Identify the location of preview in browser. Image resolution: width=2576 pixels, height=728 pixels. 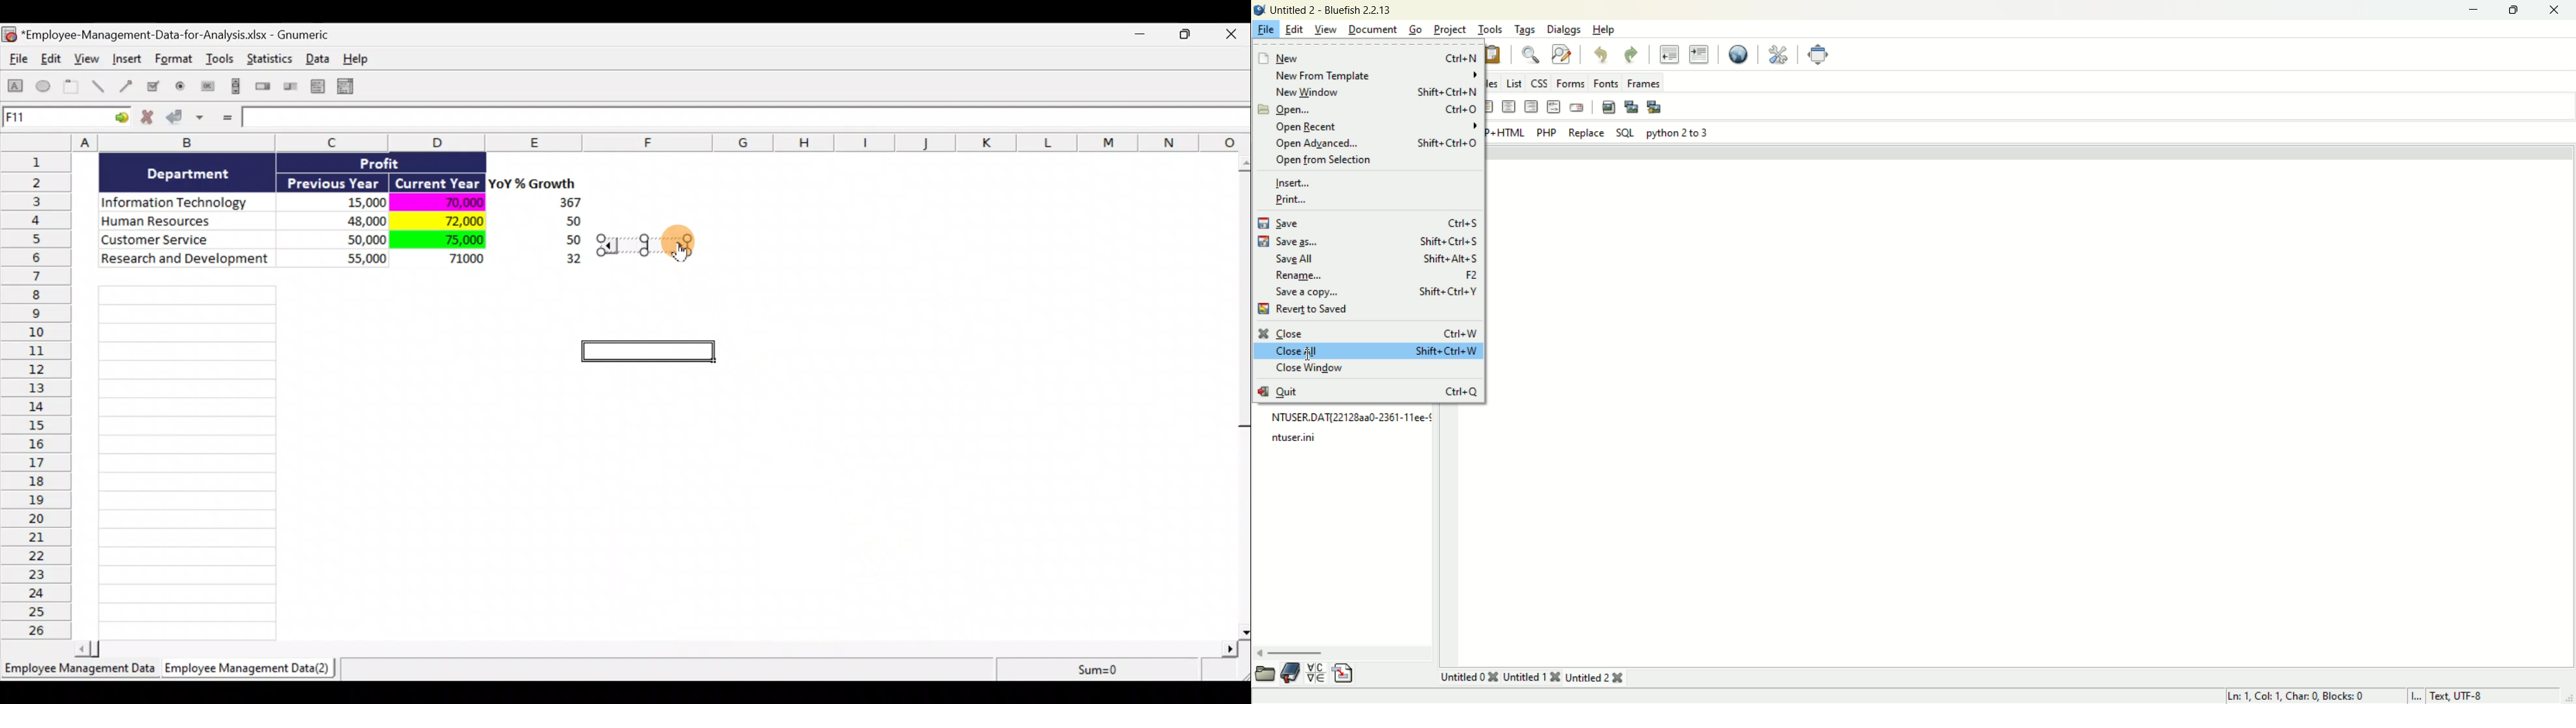
(1740, 52).